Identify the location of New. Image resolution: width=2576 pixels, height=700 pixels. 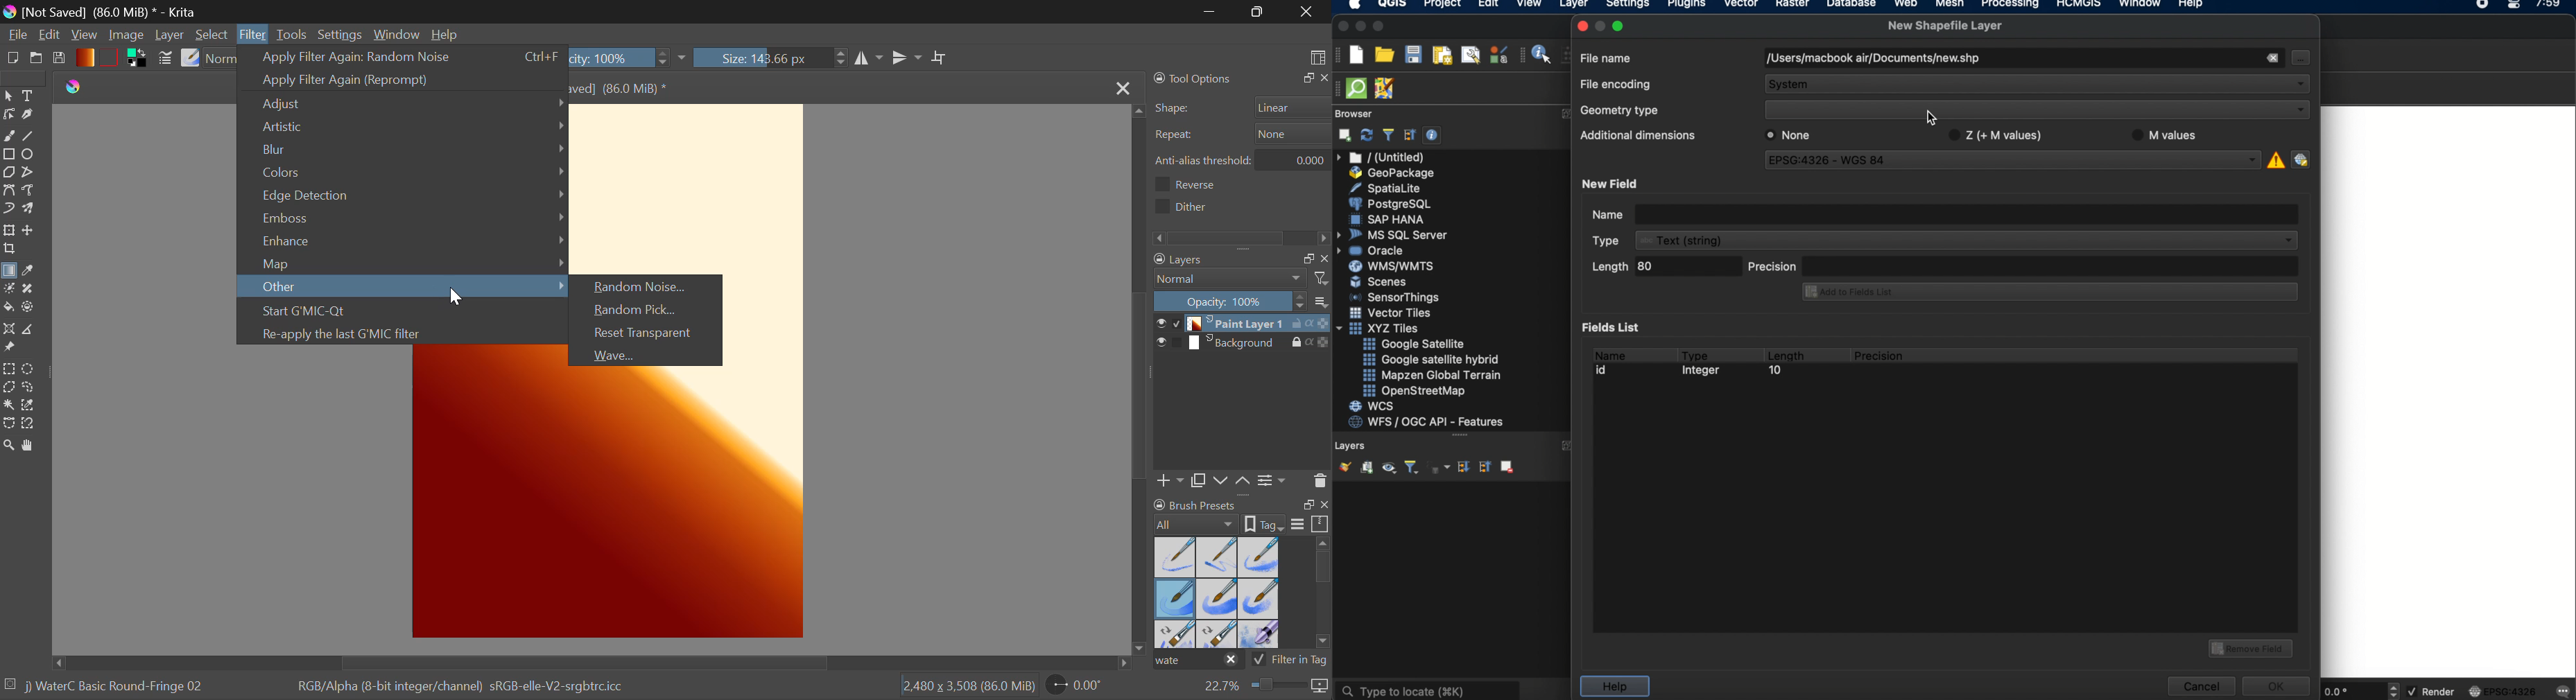
(12, 58).